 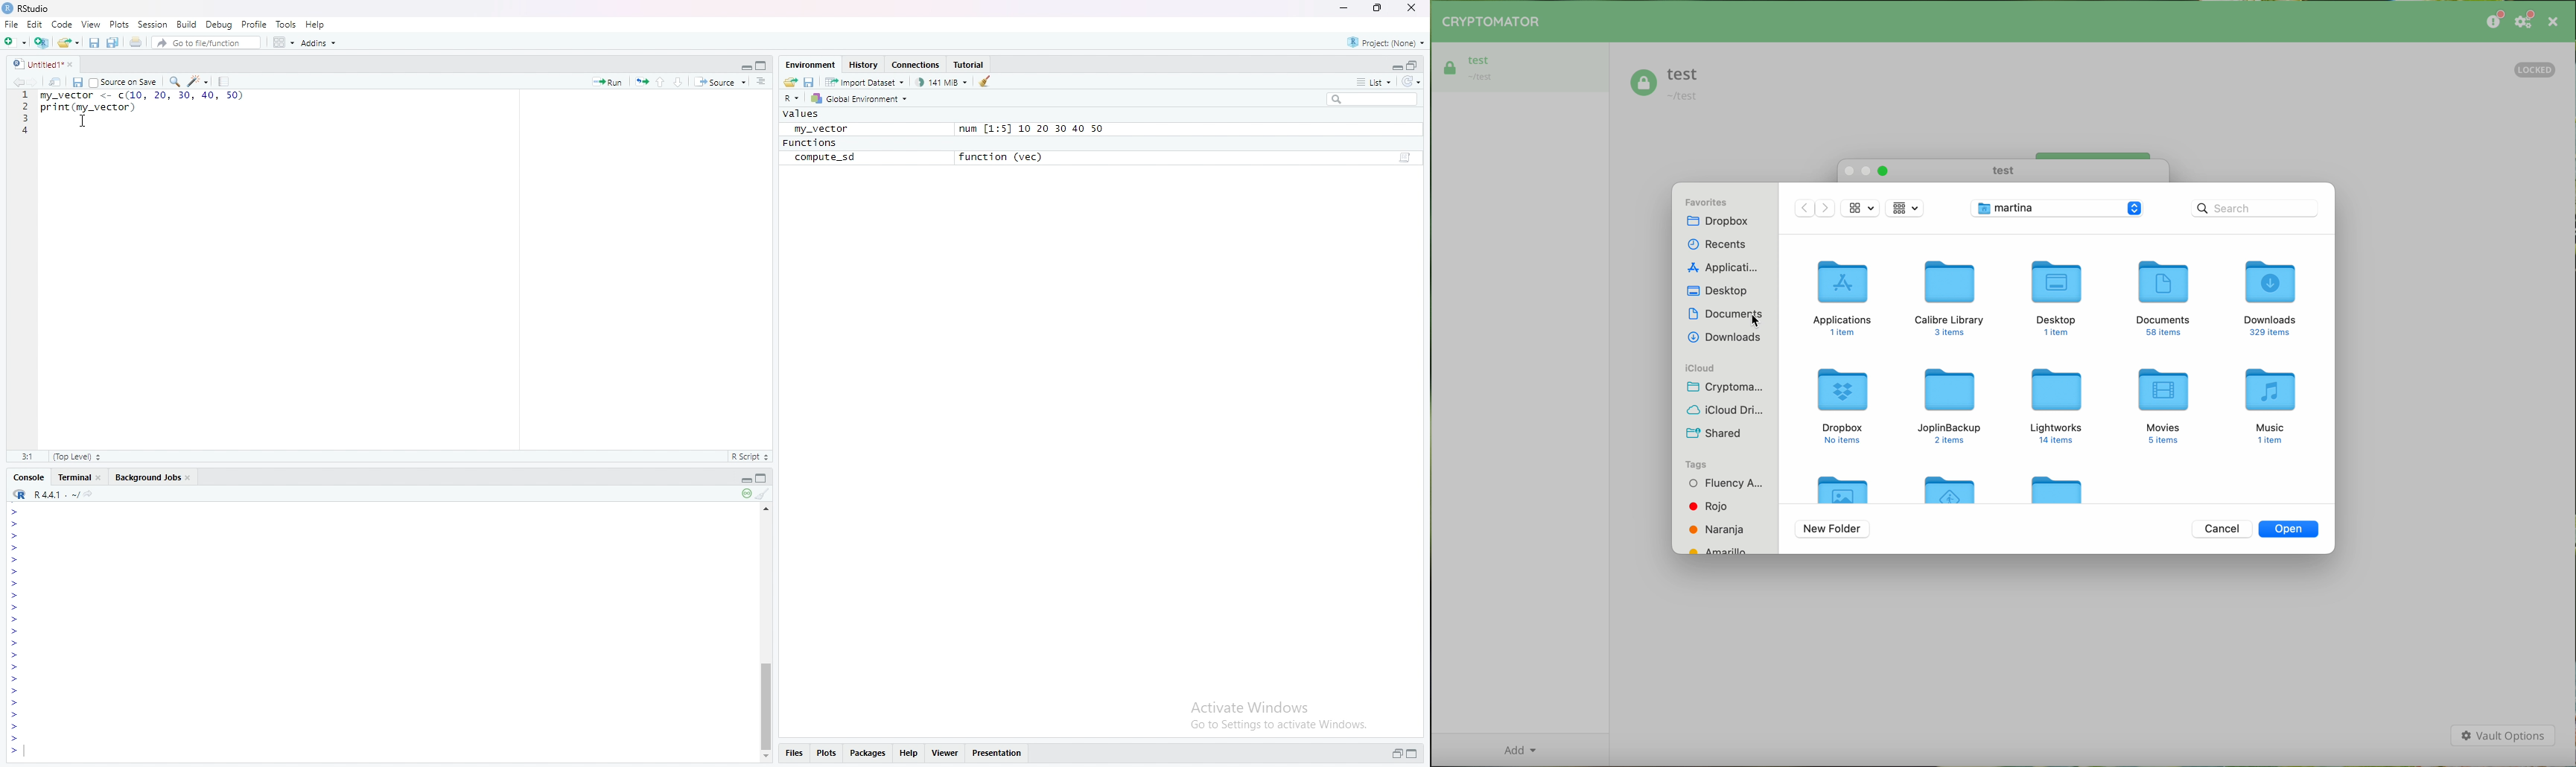 I want to click on Presentation, so click(x=997, y=752).